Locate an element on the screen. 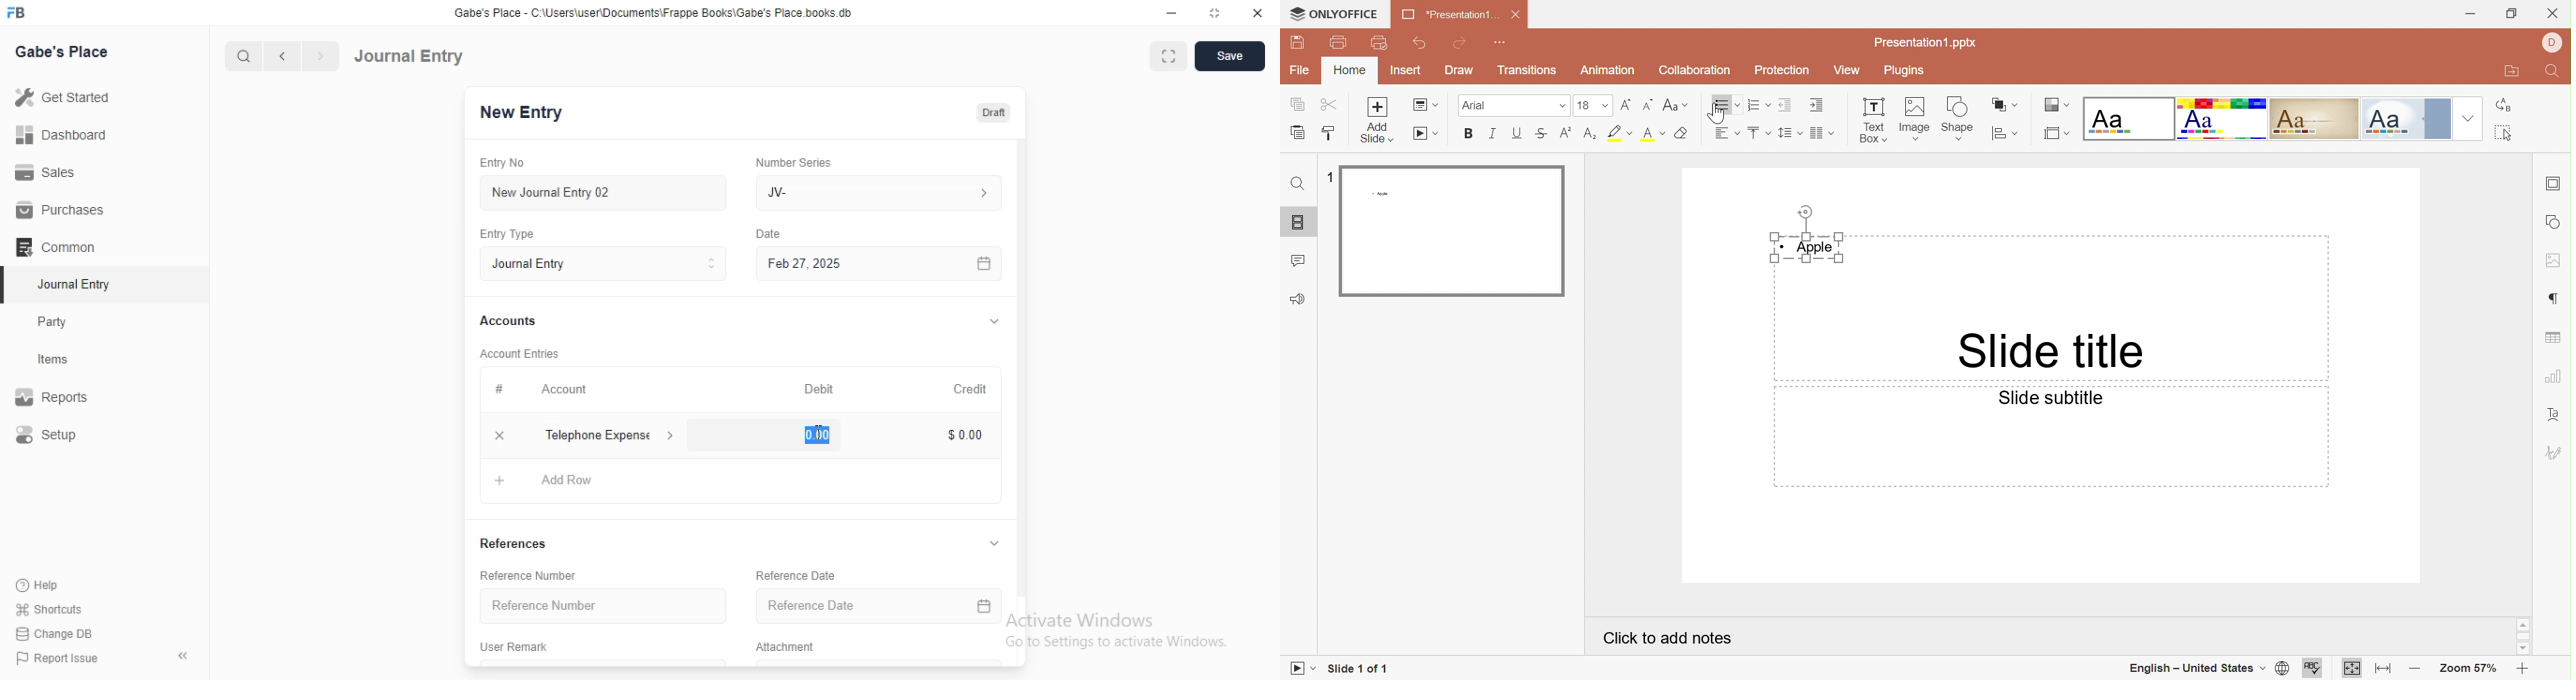 This screenshot has height=700, width=2576. Account is located at coordinates (565, 390).